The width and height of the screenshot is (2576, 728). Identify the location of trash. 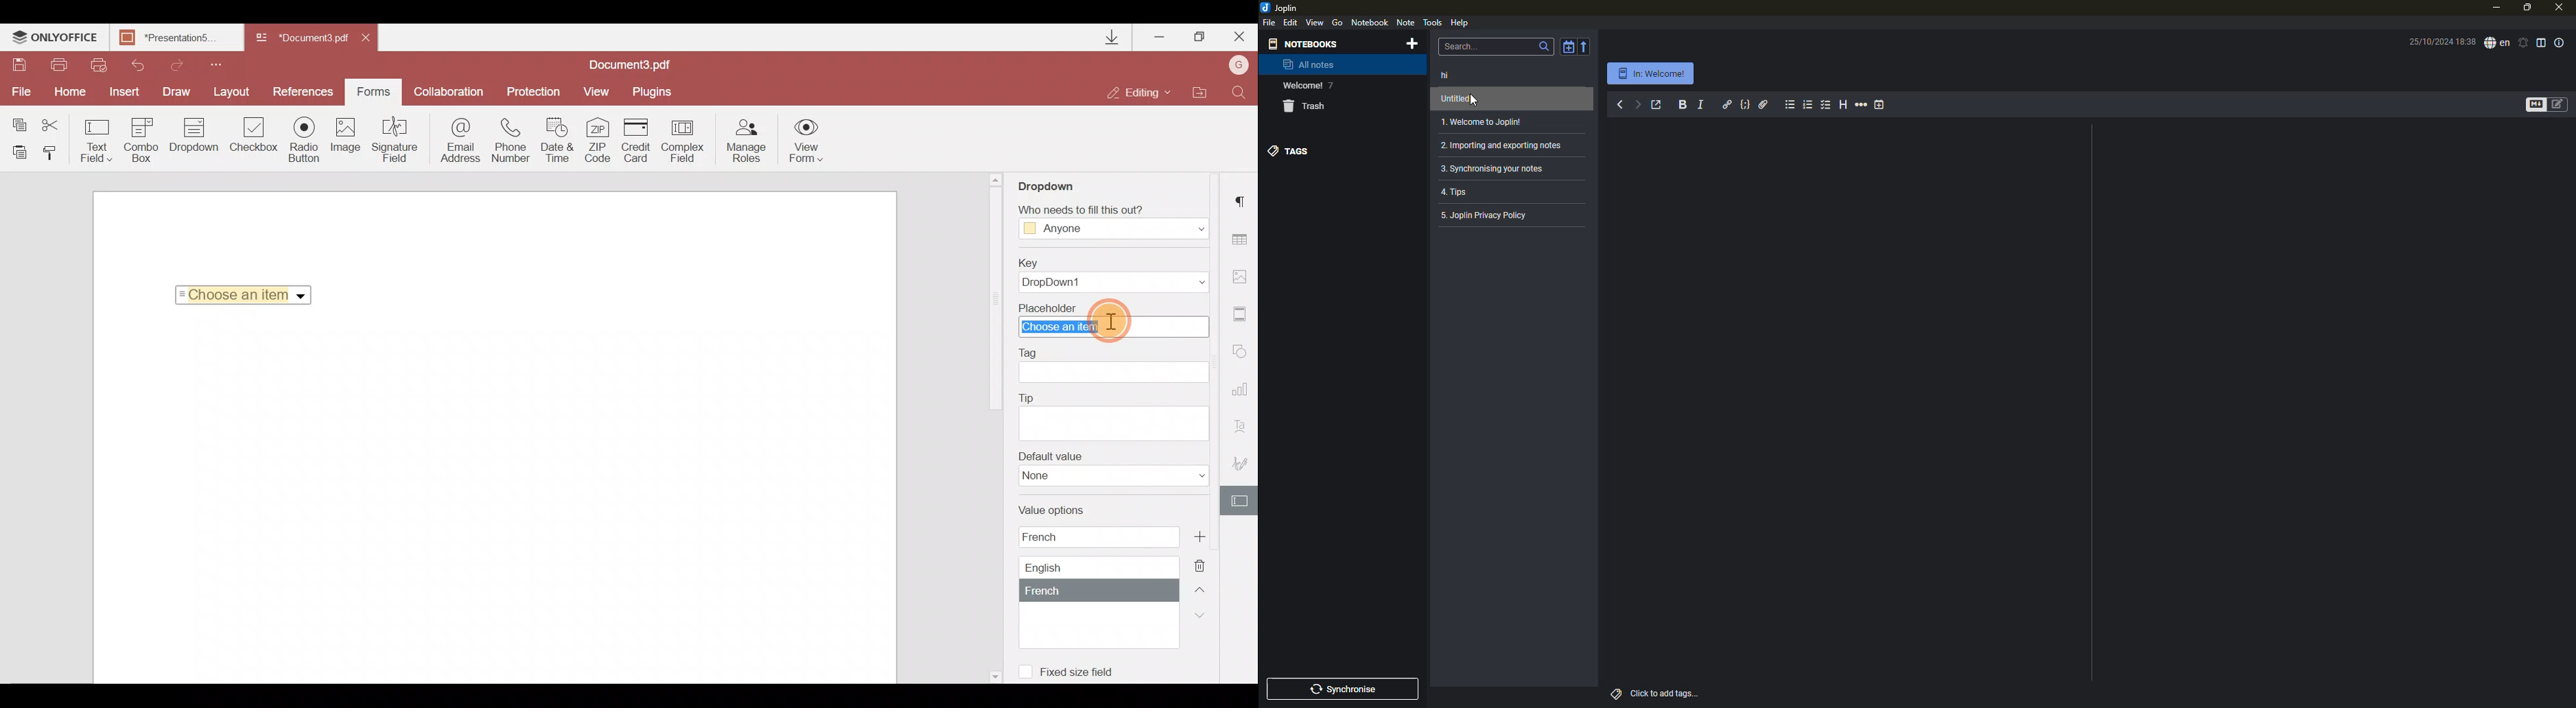
(1302, 106).